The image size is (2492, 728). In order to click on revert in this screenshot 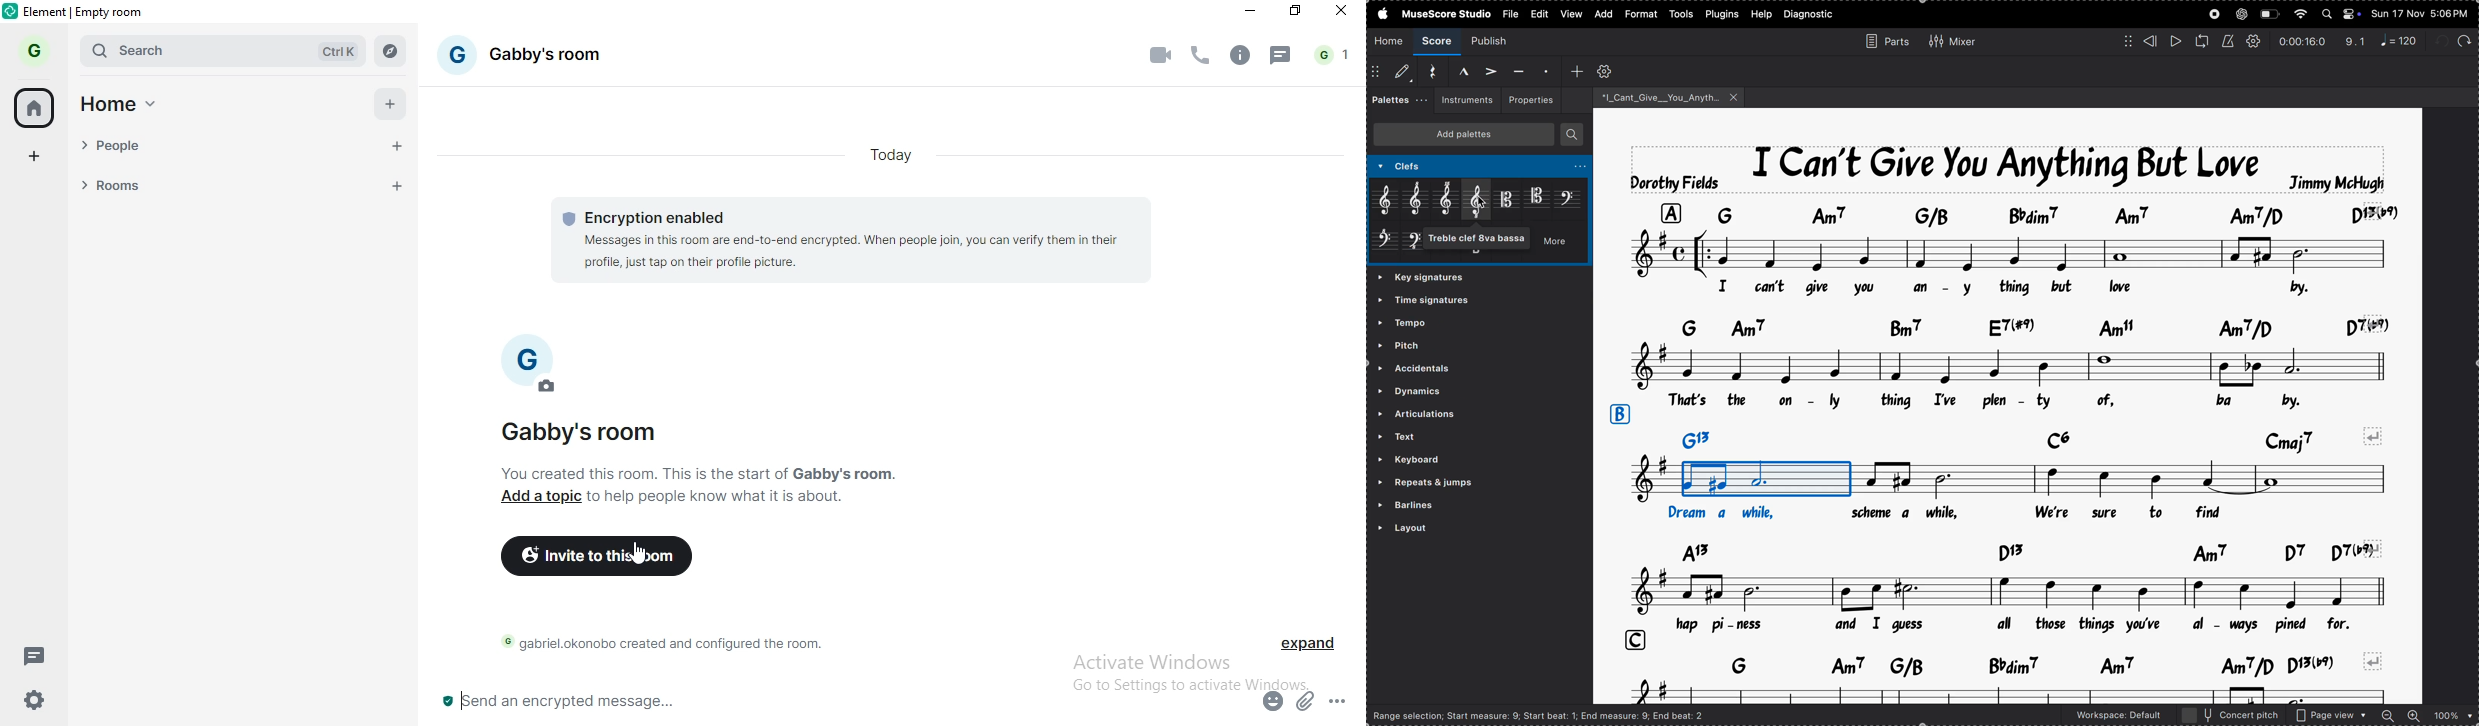, I will do `click(2376, 661)`.